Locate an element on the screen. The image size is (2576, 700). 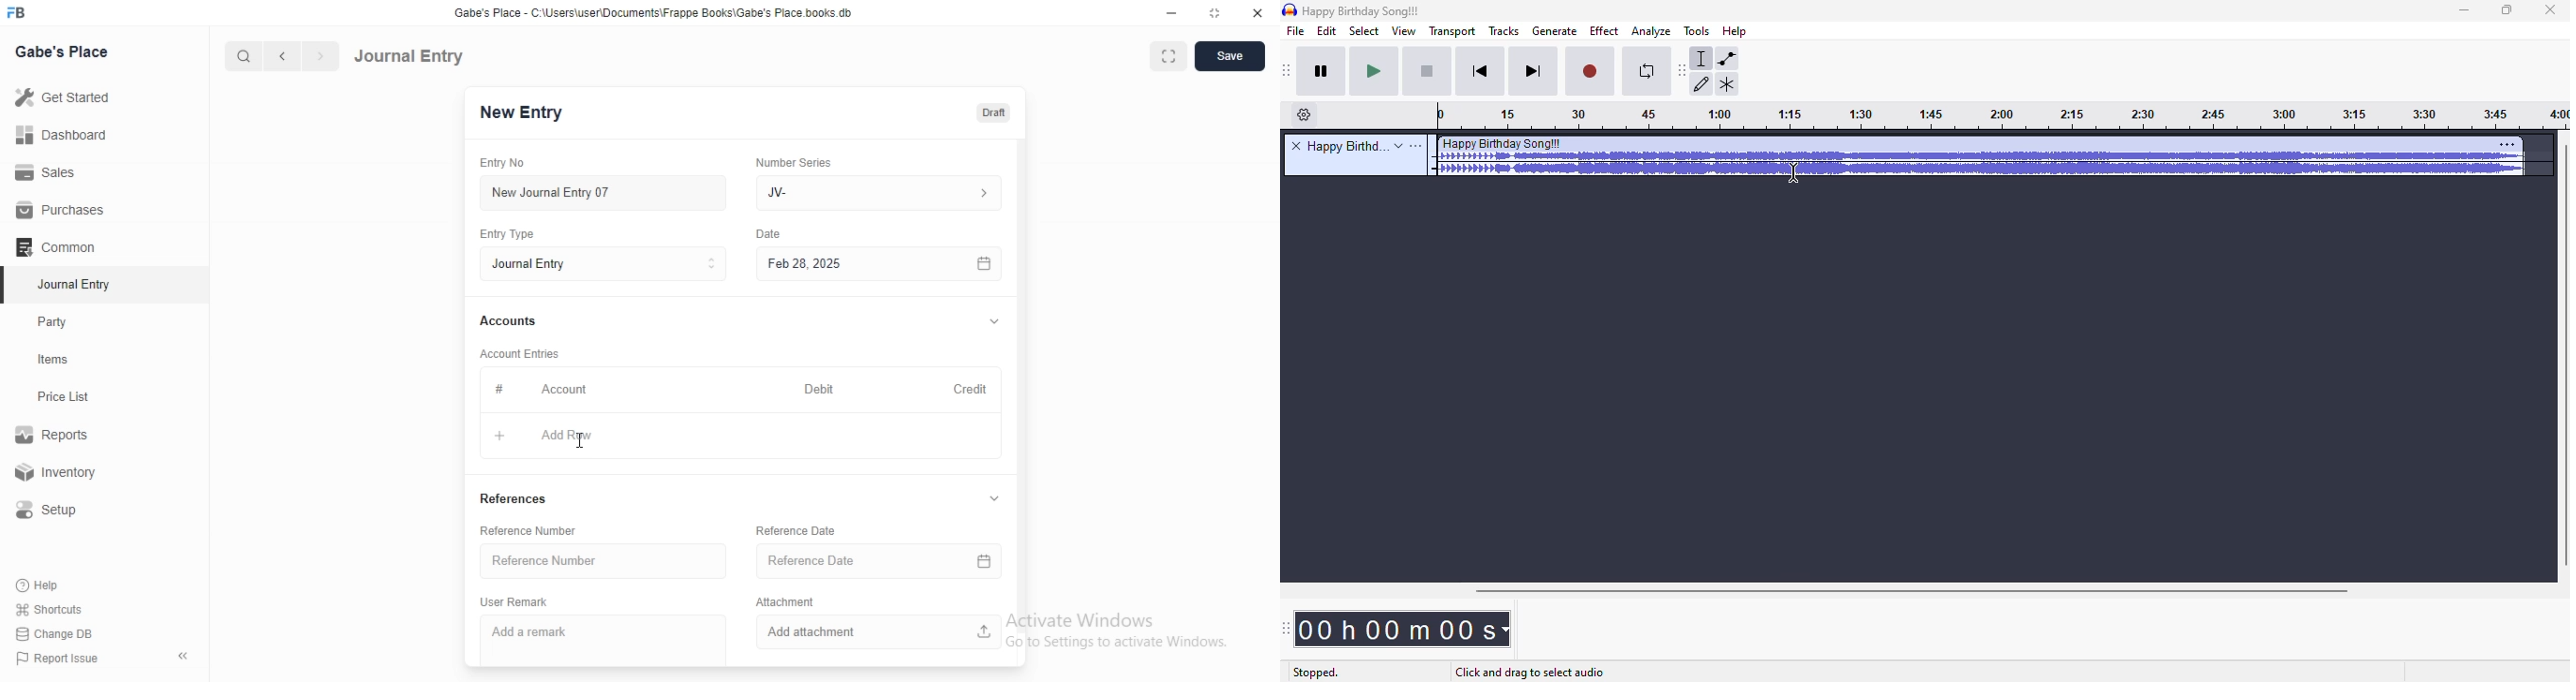
Feb 28, 2025 is located at coordinates (880, 265).